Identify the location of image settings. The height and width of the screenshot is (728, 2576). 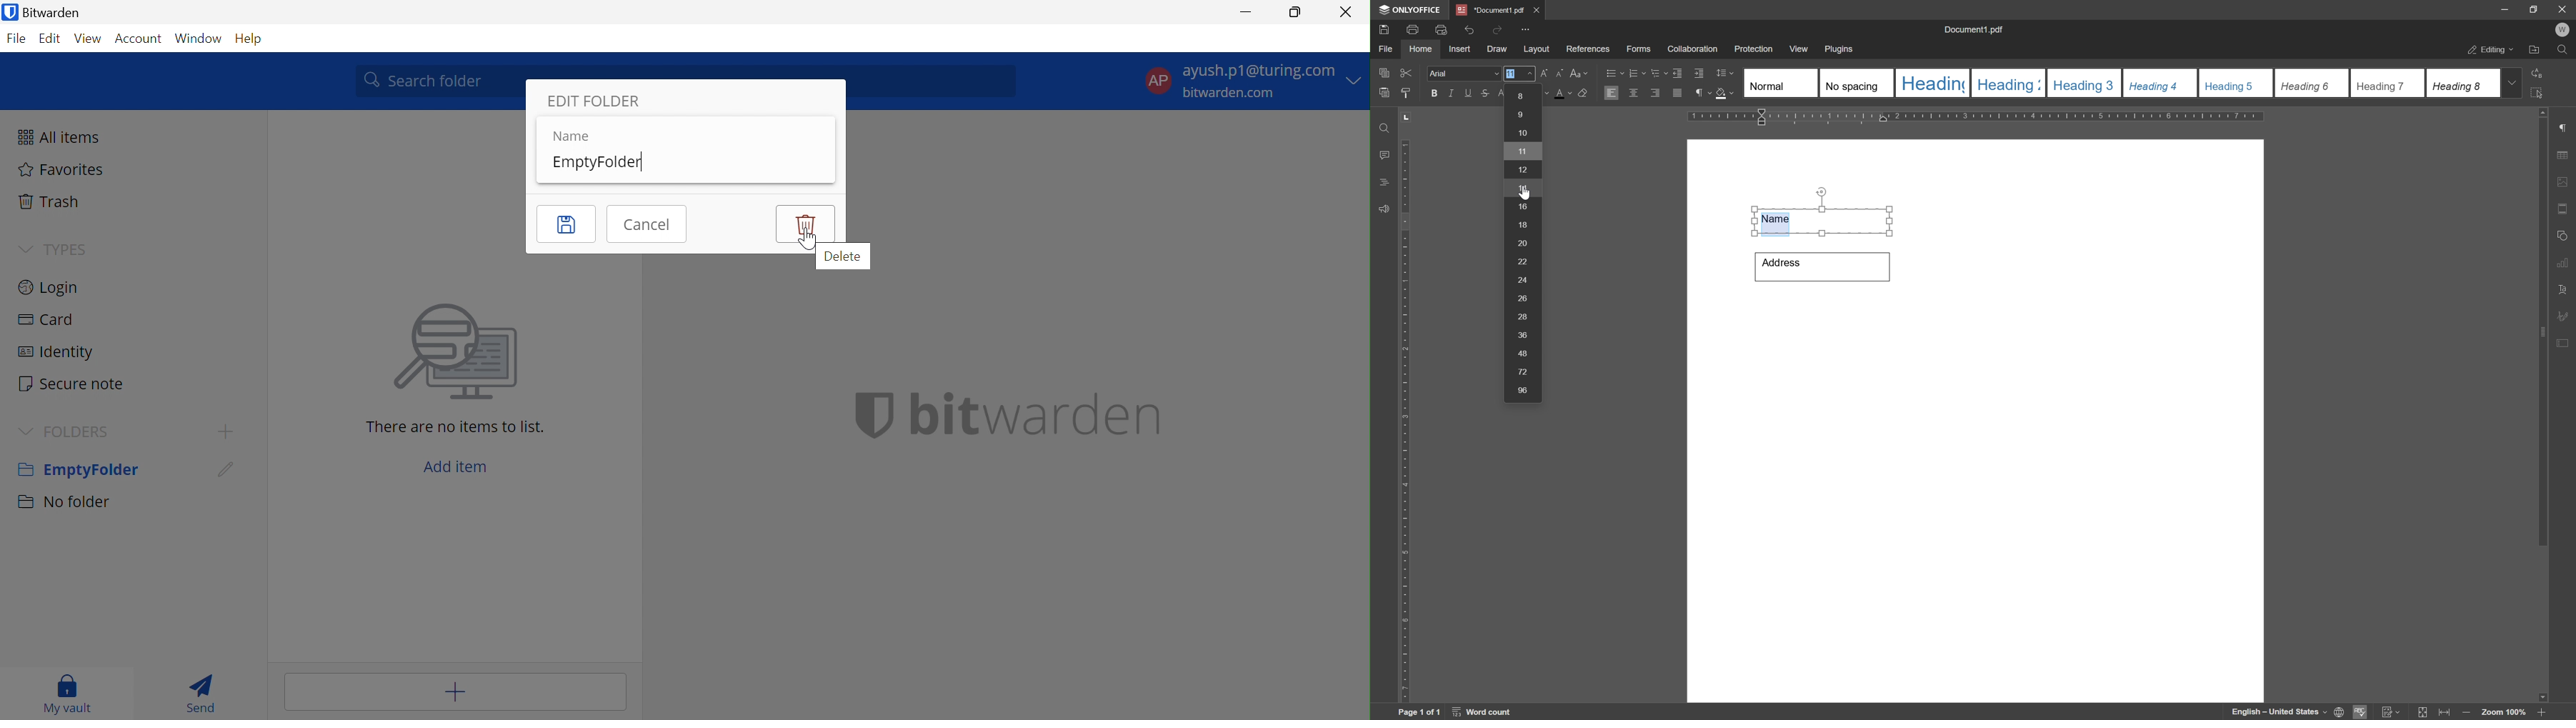
(2567, 184).